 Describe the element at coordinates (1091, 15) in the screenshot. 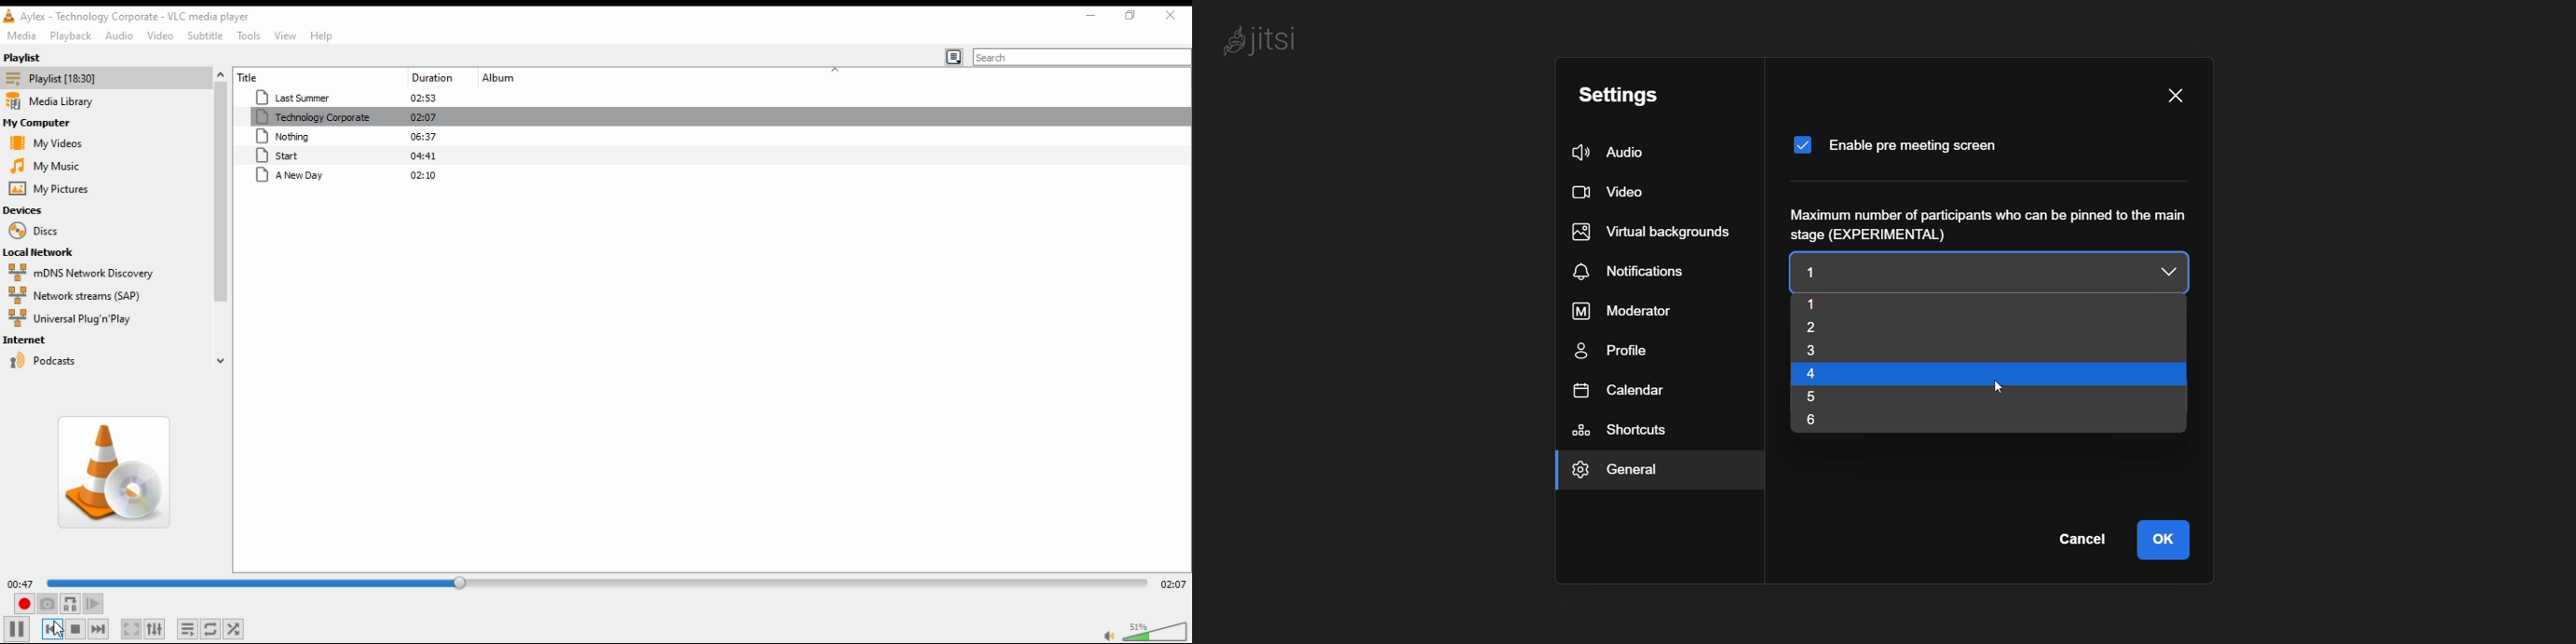

I see `minimize` at that location.